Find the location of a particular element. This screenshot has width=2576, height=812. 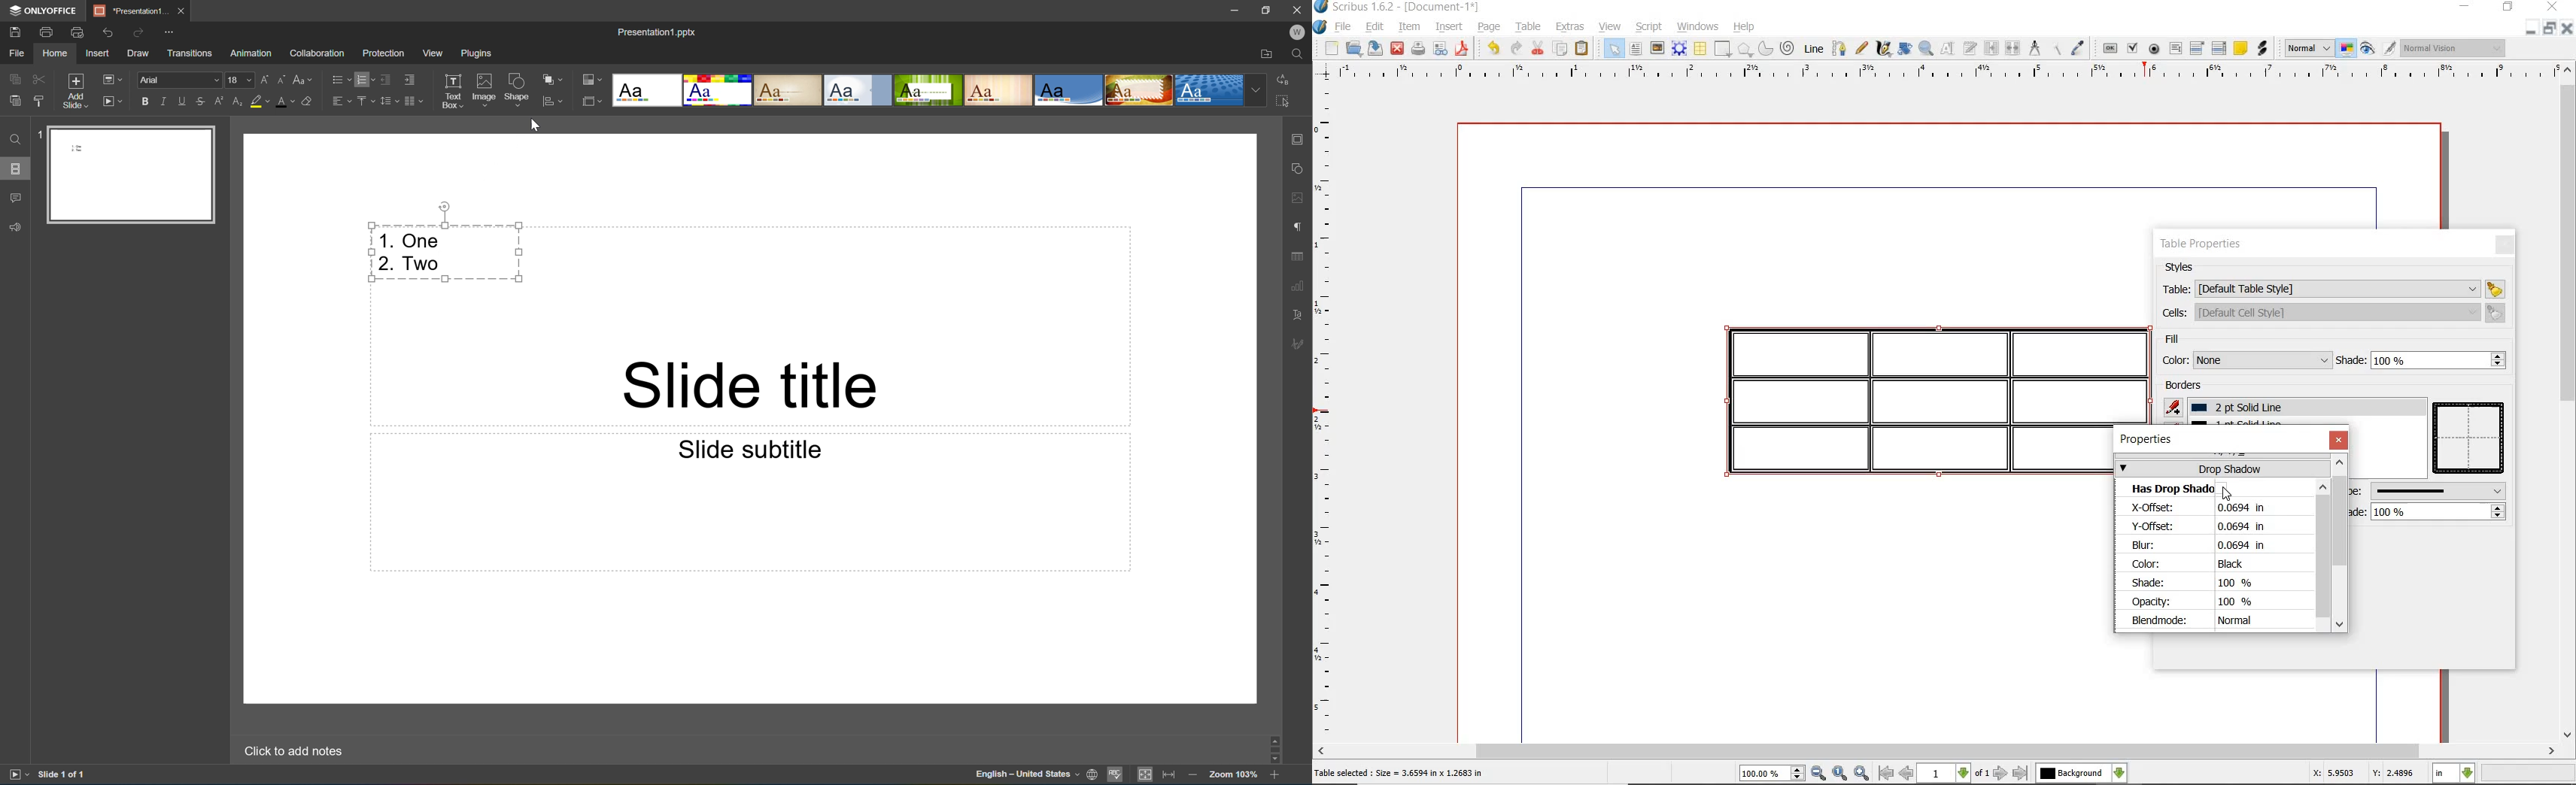

Customize Quick Access Toolbar is located at coordinates (169, 32).